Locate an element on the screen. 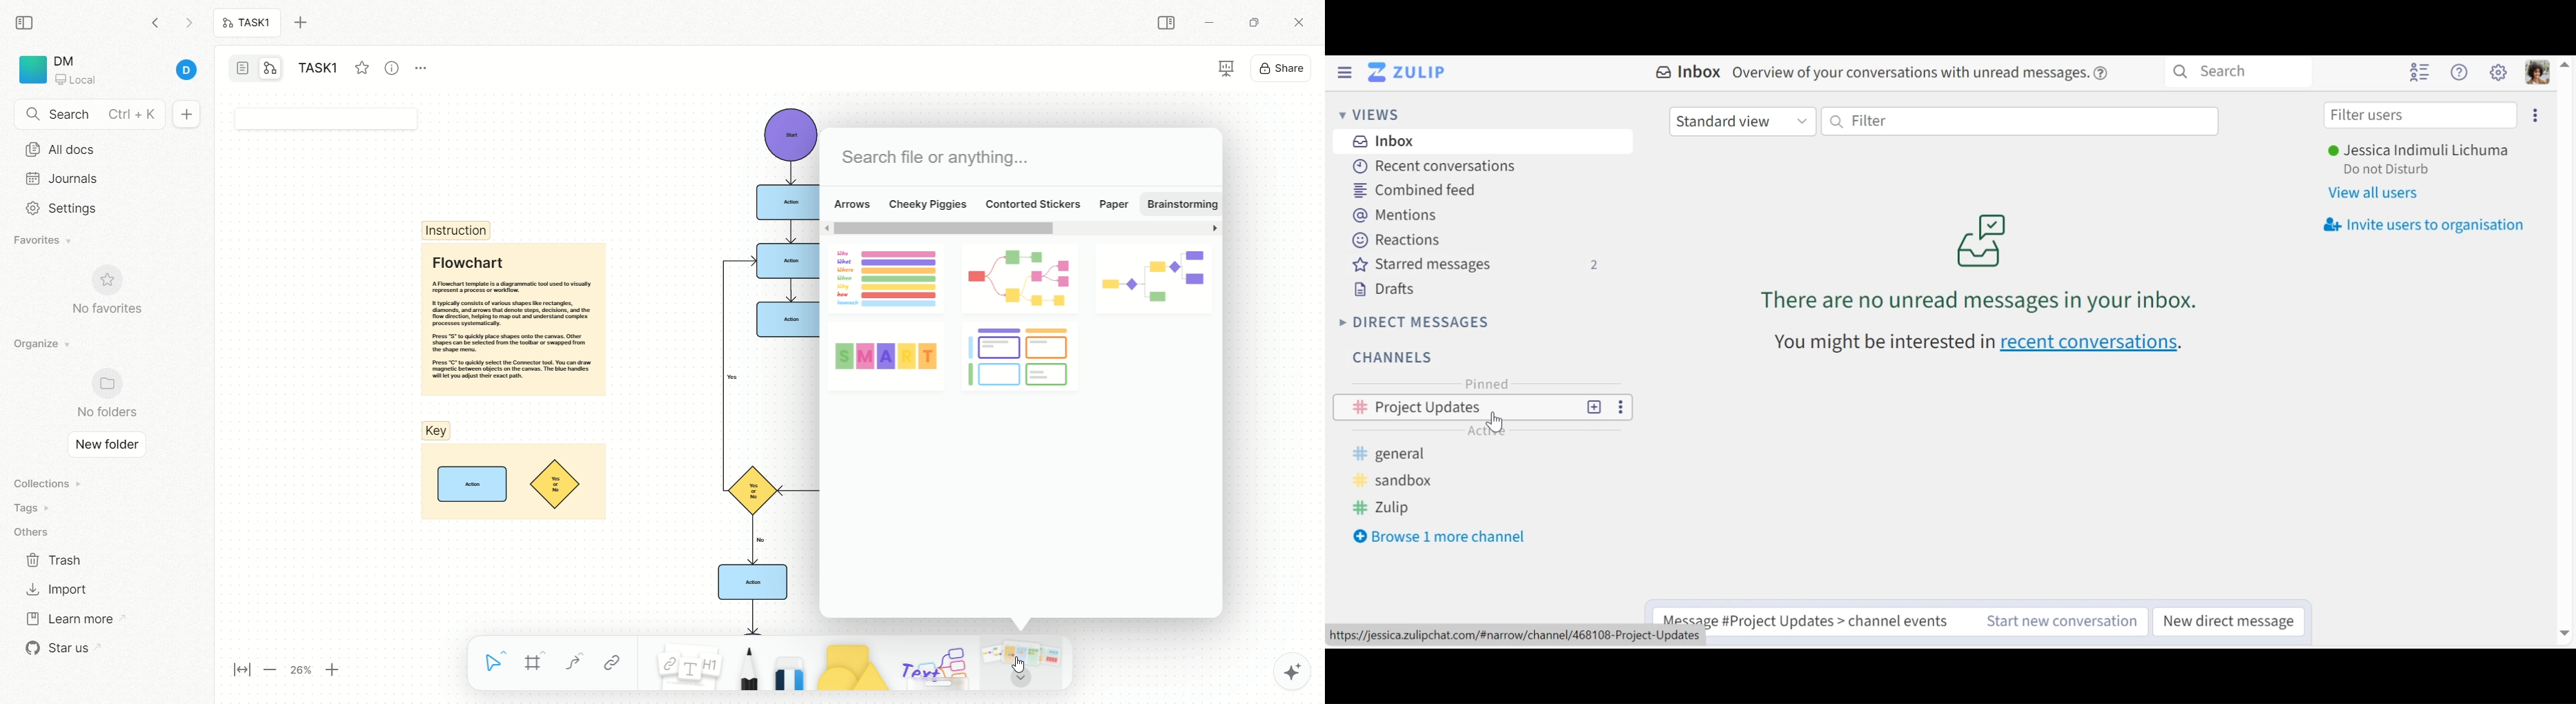 This screenshot has height=728, width=2576. New direct messages is located at coordinates (2227, 621).